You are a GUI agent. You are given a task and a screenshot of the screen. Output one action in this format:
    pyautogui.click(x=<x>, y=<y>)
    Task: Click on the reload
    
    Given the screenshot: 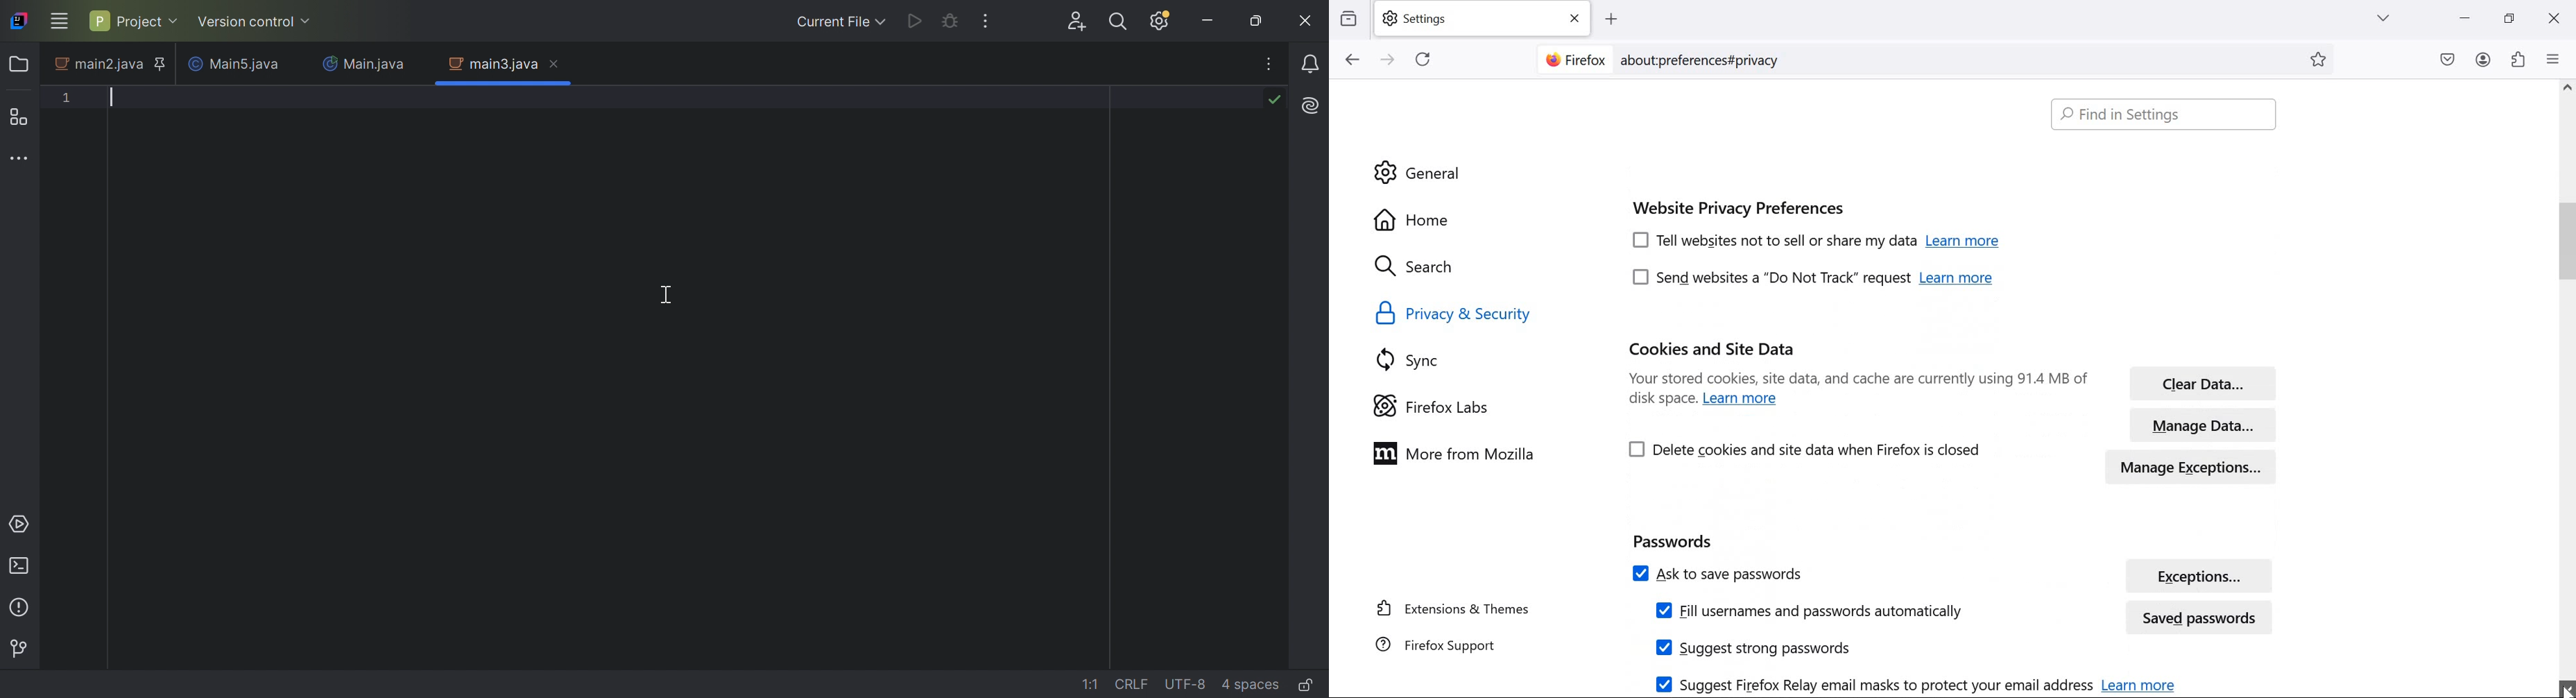 What is the action you would take?
    pyautogui.click(x=1422, y=58)
    